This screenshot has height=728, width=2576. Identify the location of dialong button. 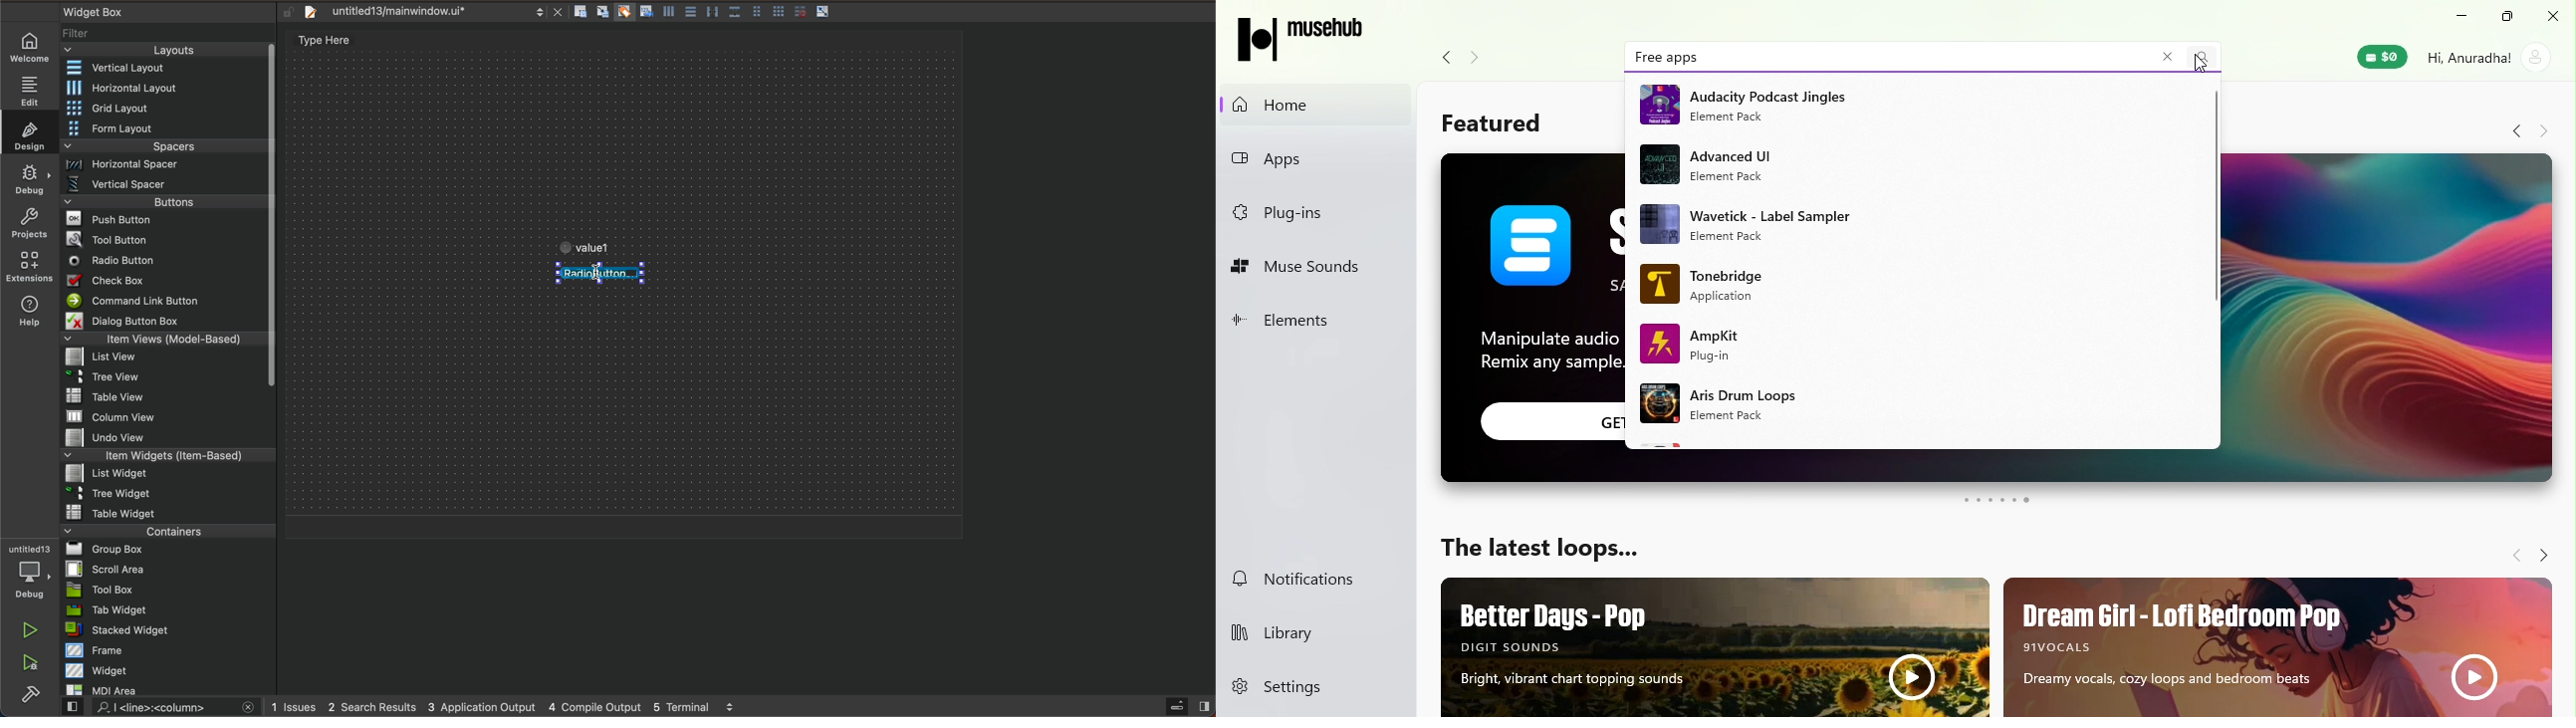
(165, 323).